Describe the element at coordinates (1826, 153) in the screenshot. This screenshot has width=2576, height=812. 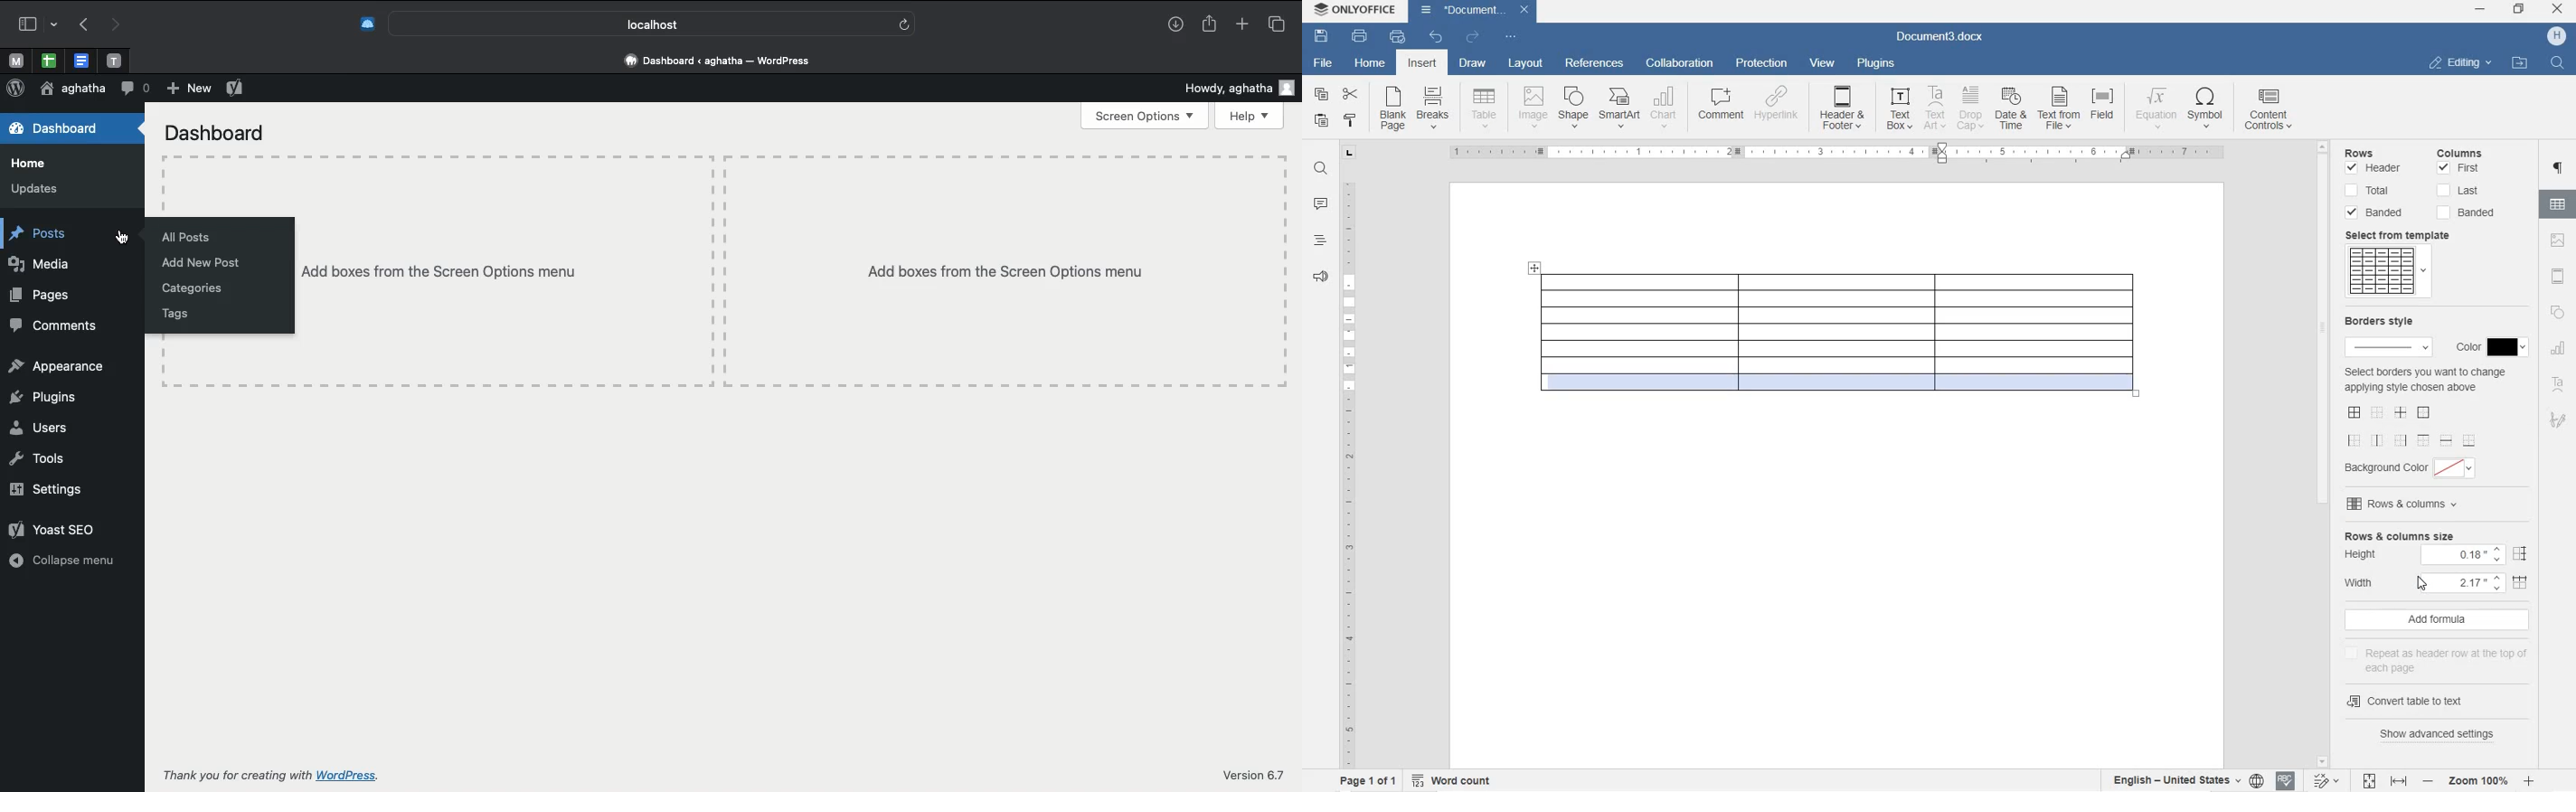
I see `RULER` at that location.